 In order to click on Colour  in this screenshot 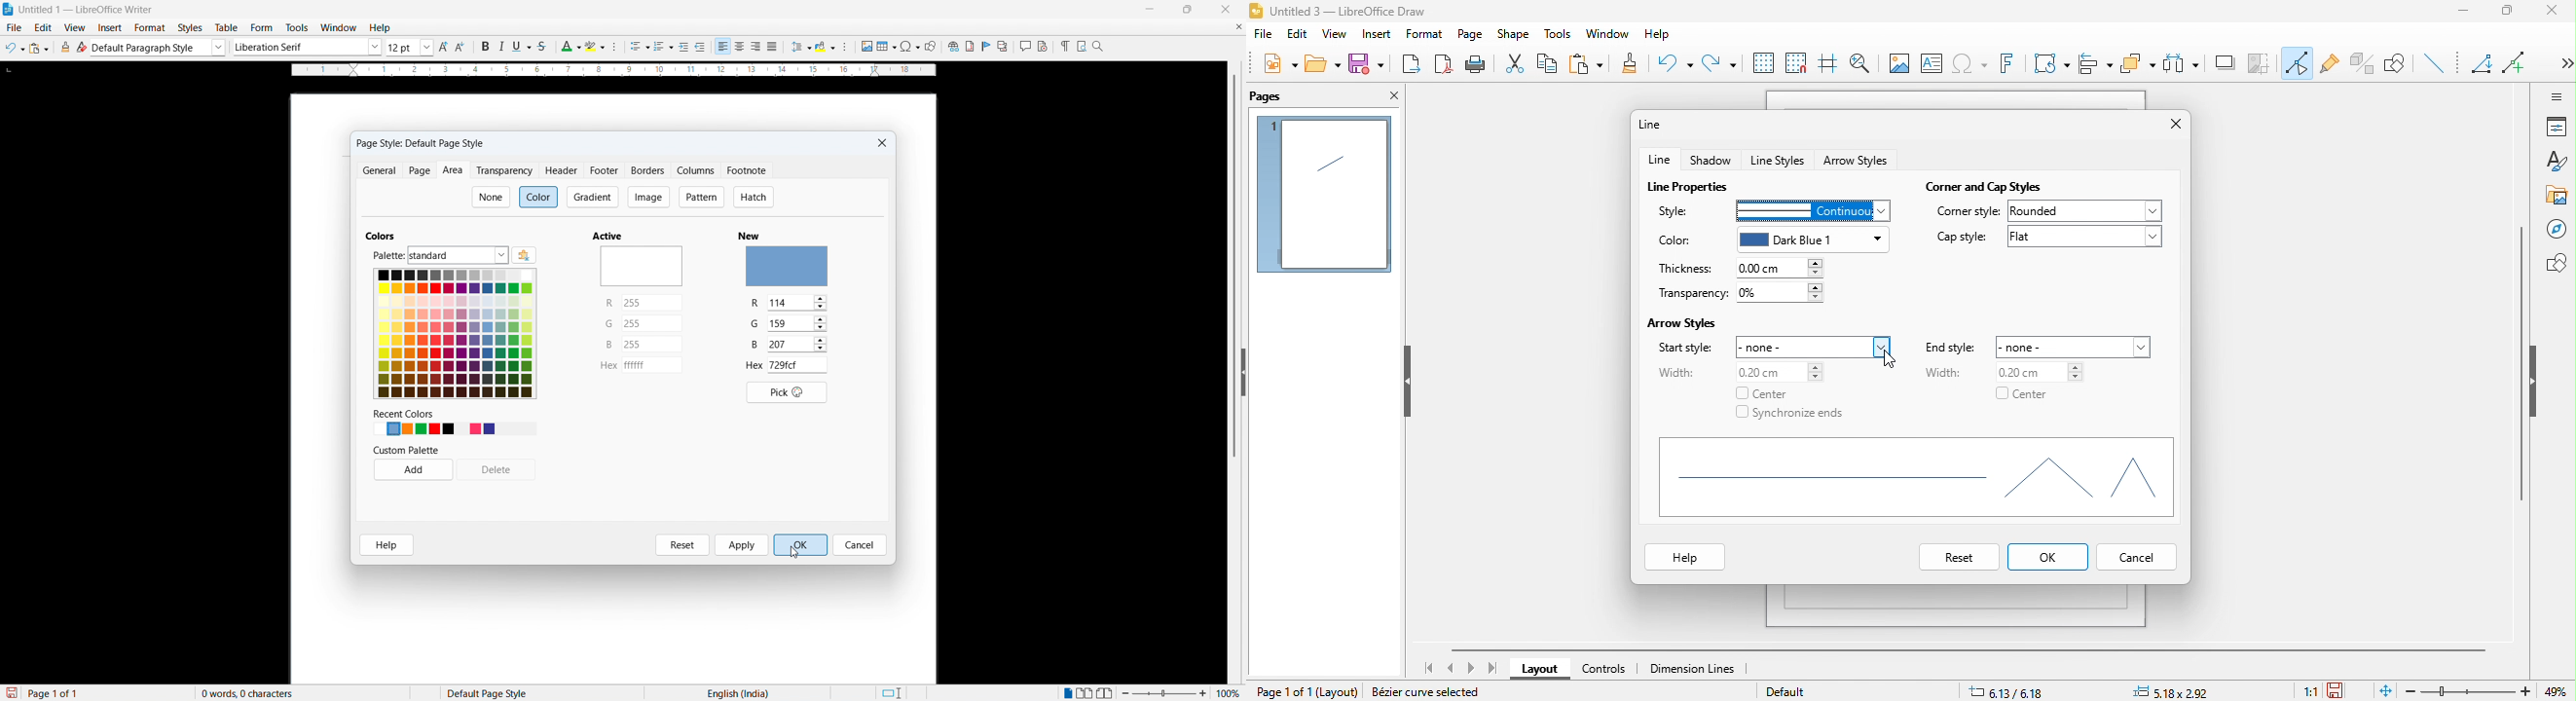, I will do `click(380, 236)`.